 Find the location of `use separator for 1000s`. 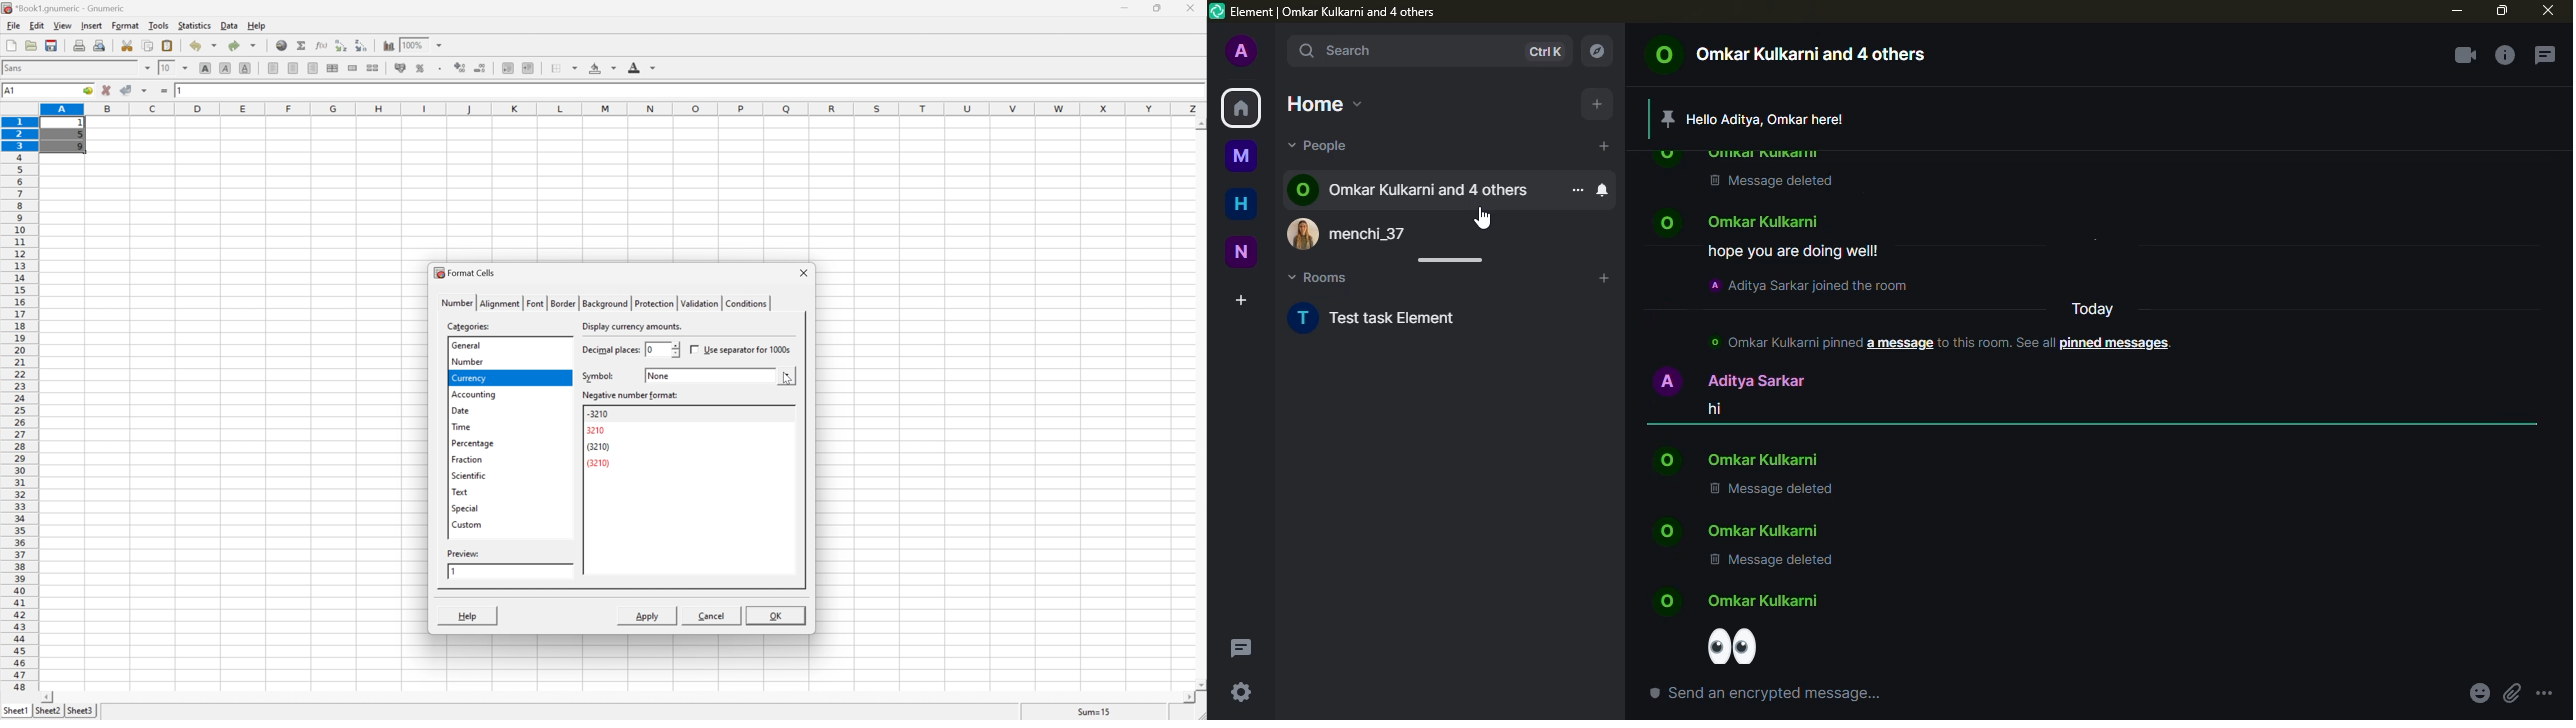

use separator for 1000s is located at coordinates (742, 349).